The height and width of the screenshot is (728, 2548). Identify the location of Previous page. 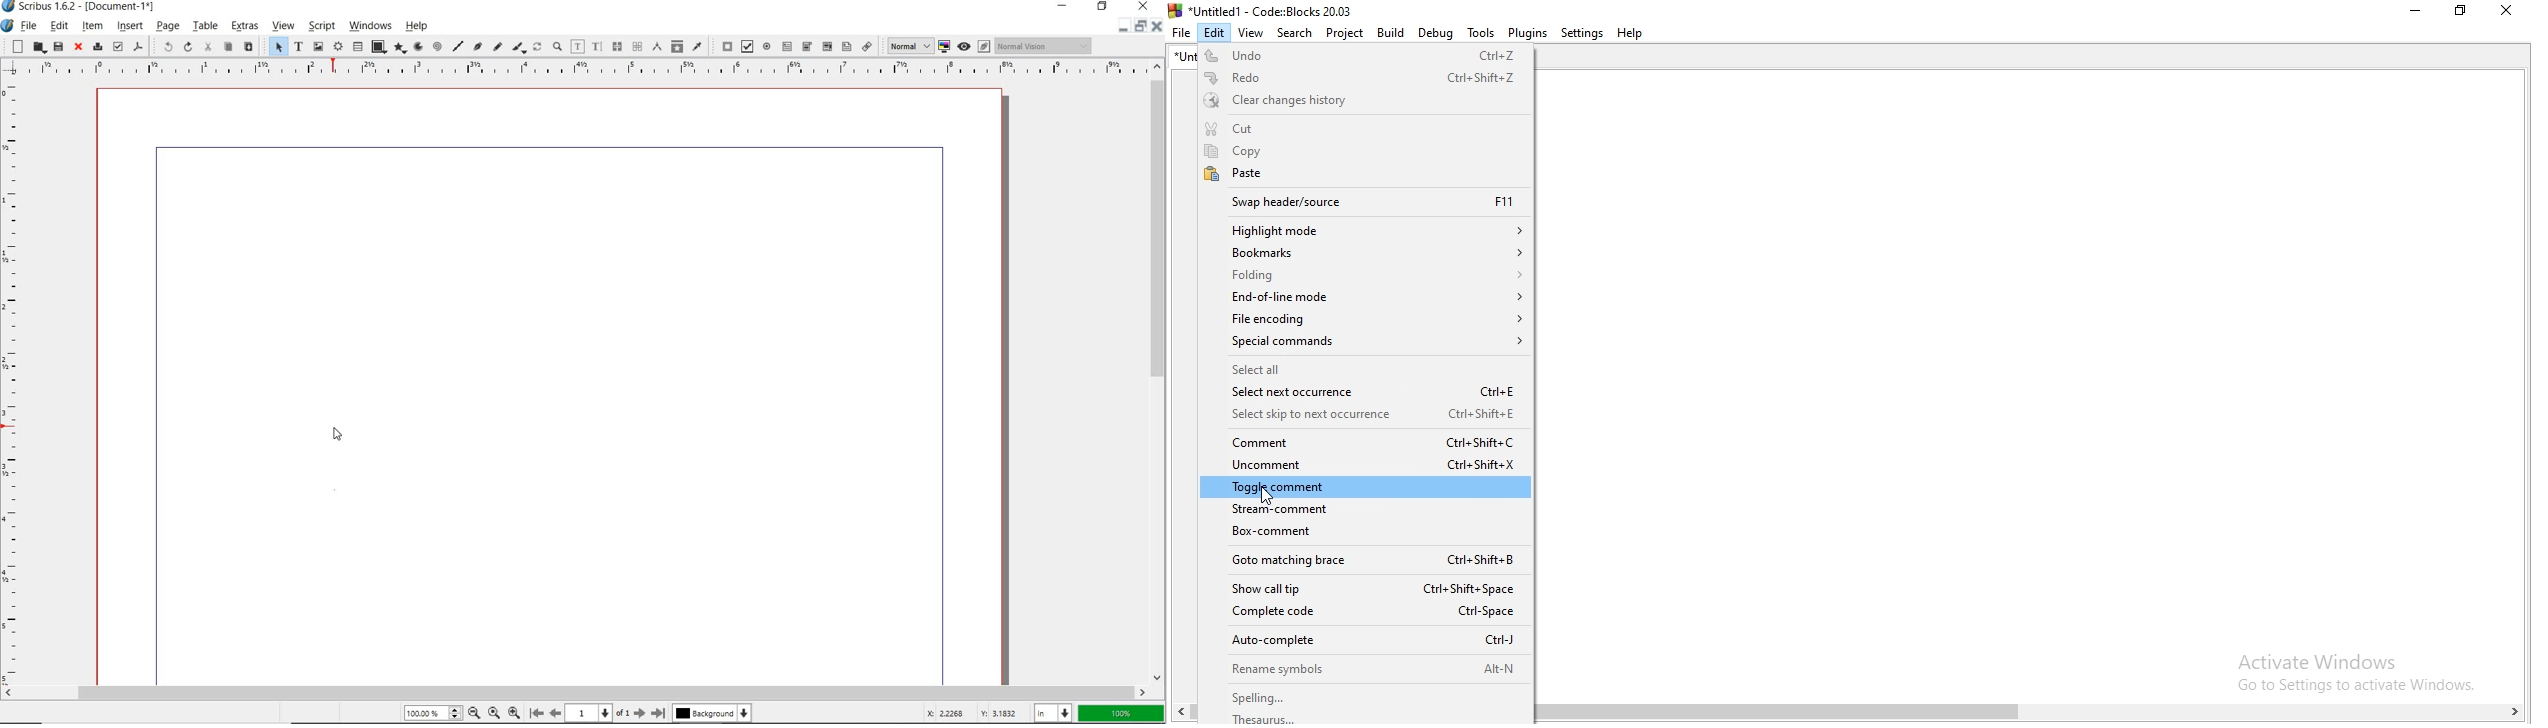
(553, 713).